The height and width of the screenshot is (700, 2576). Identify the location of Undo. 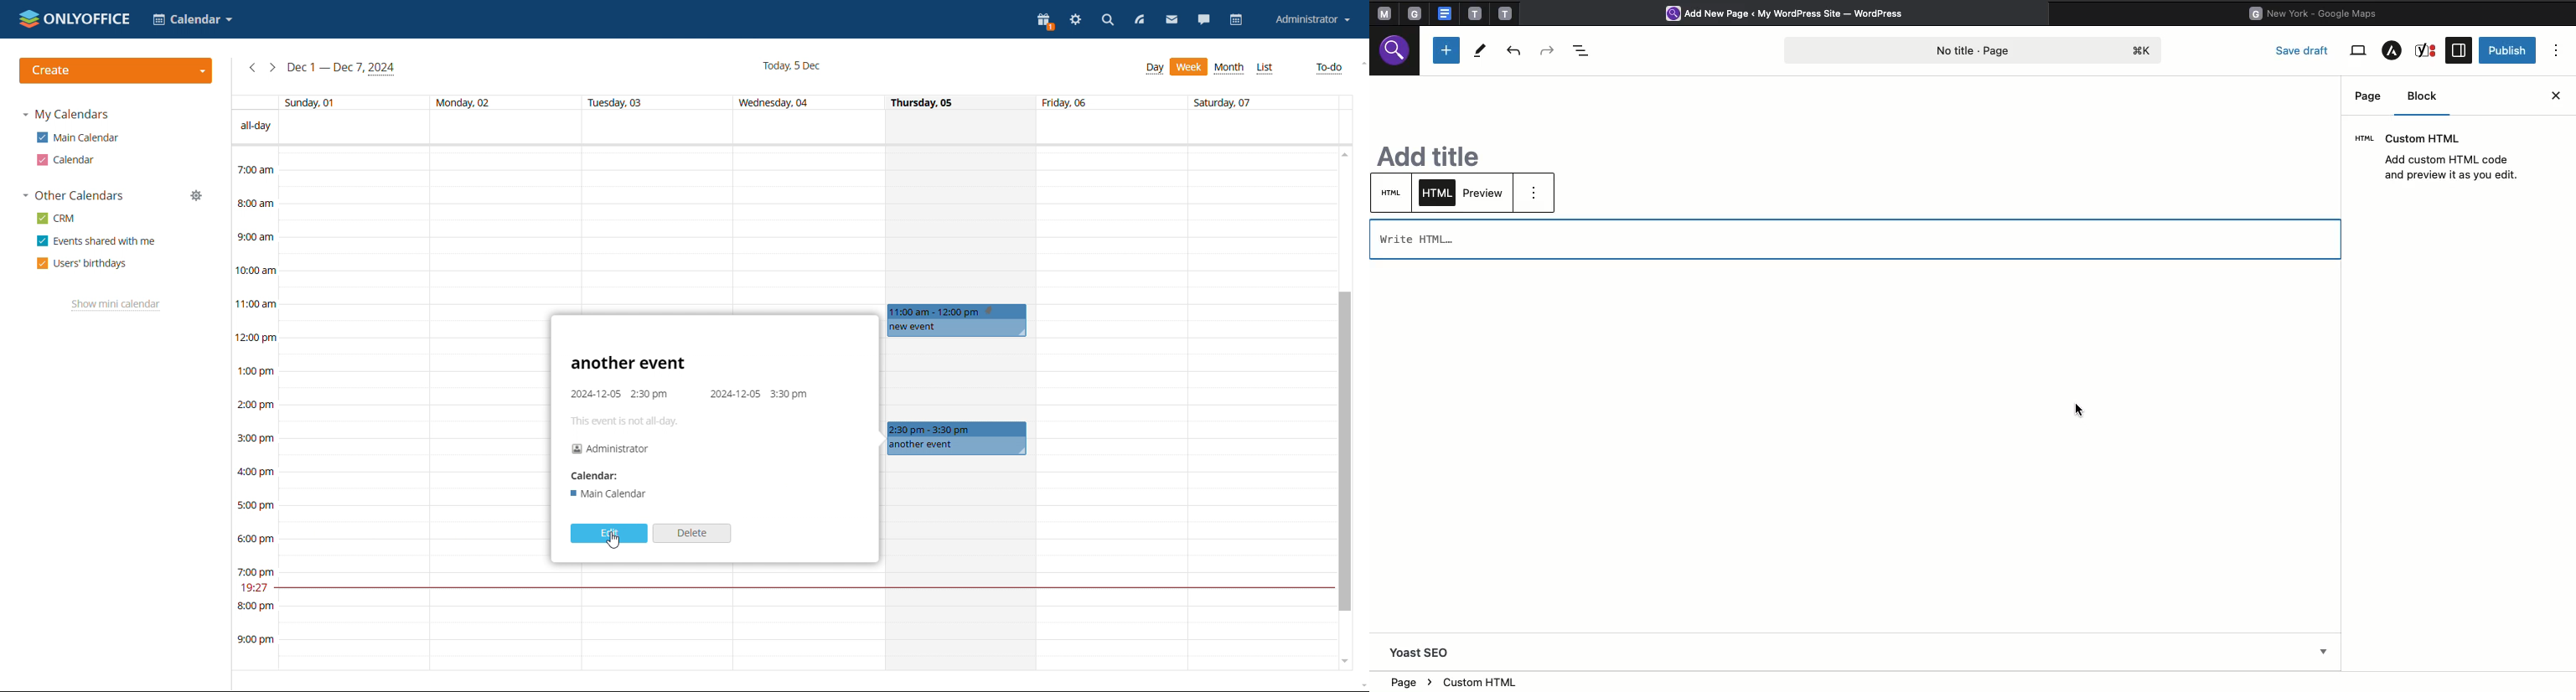
(1516, 50).